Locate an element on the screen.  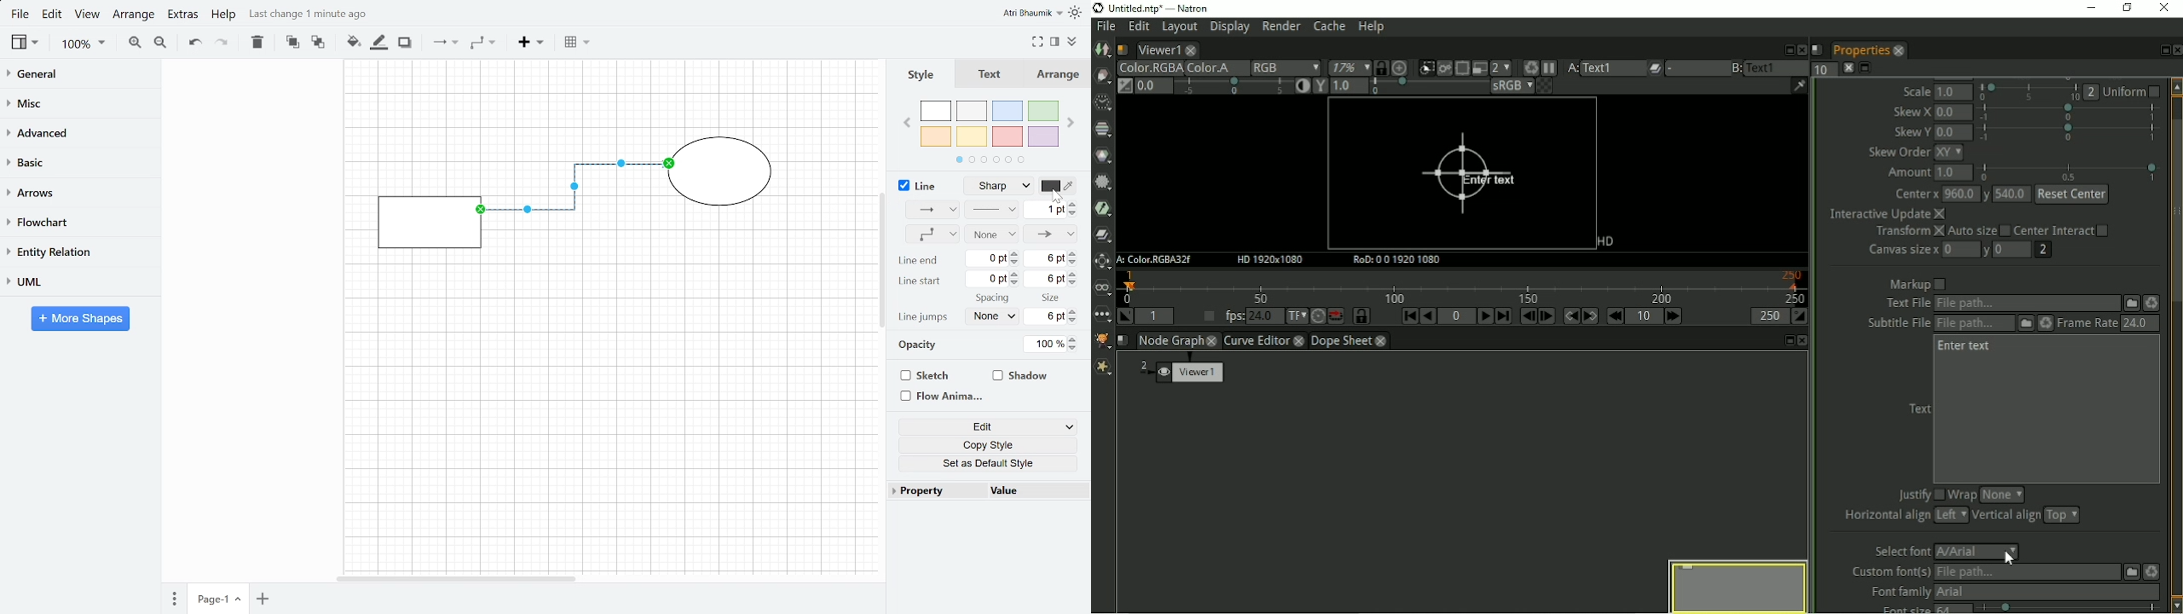
yellow is located at coordinates (972, 137).